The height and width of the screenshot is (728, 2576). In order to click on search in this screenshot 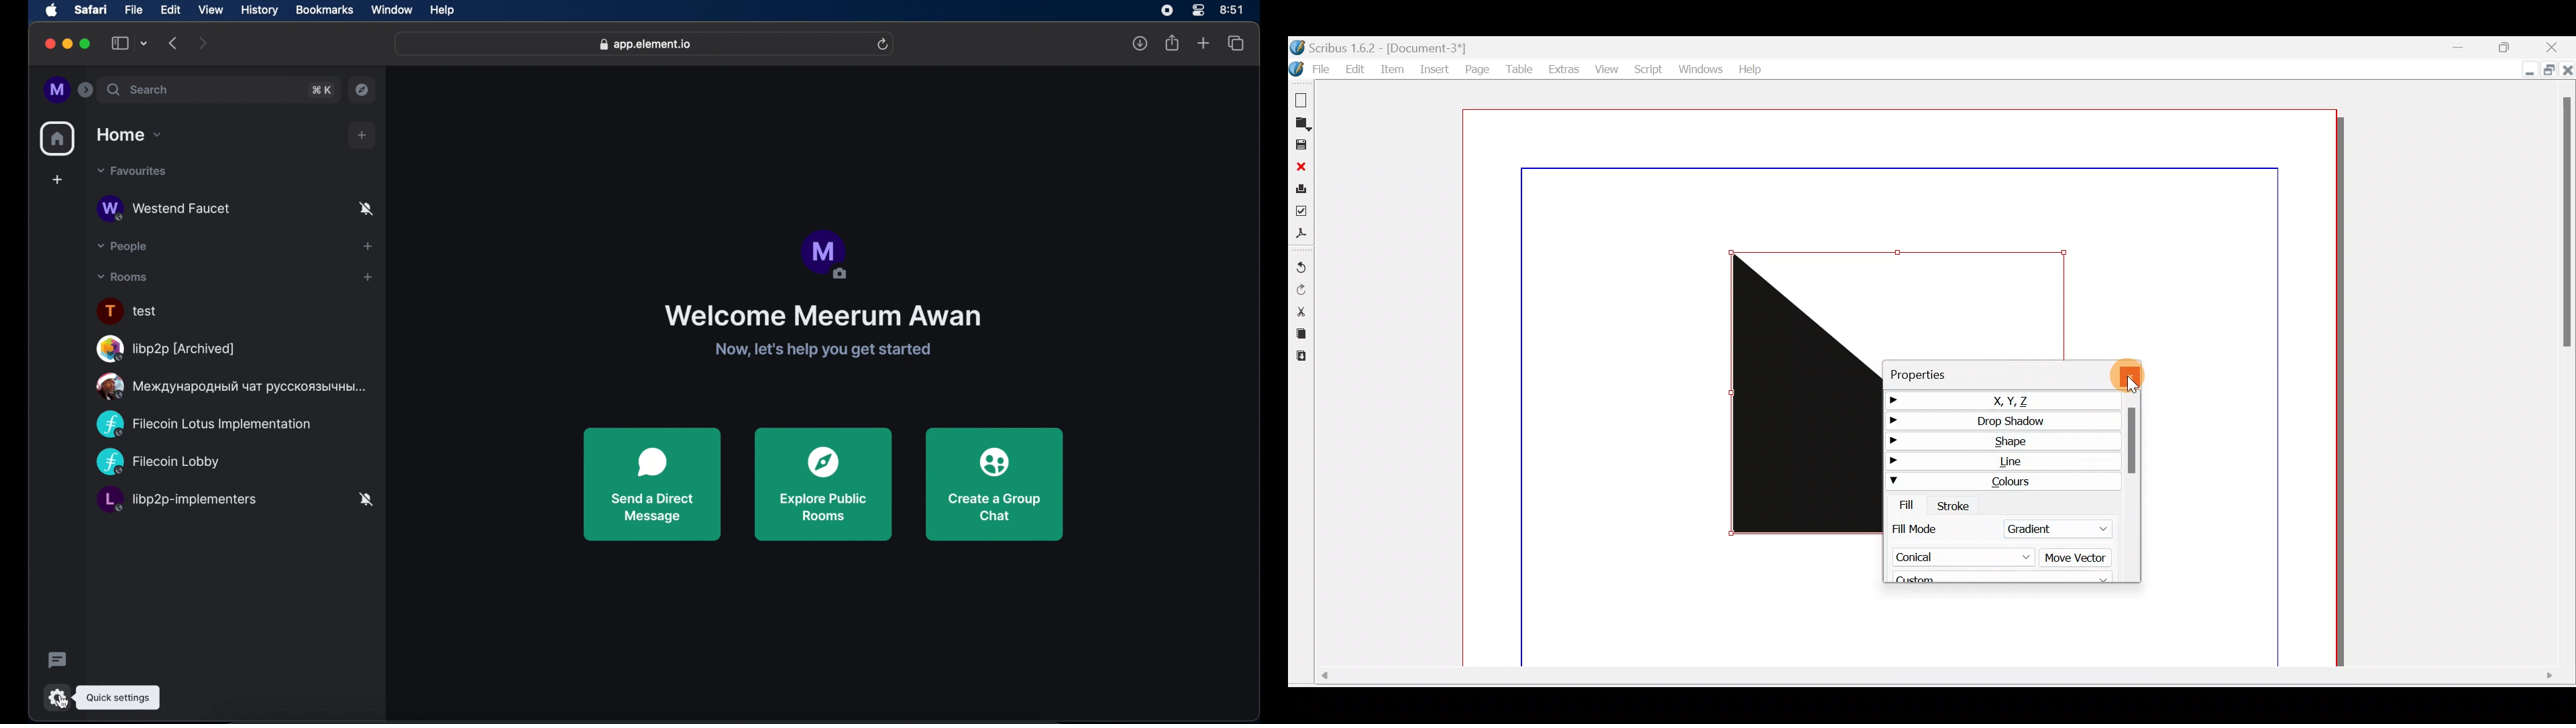, I will do `click(138, 89)`.